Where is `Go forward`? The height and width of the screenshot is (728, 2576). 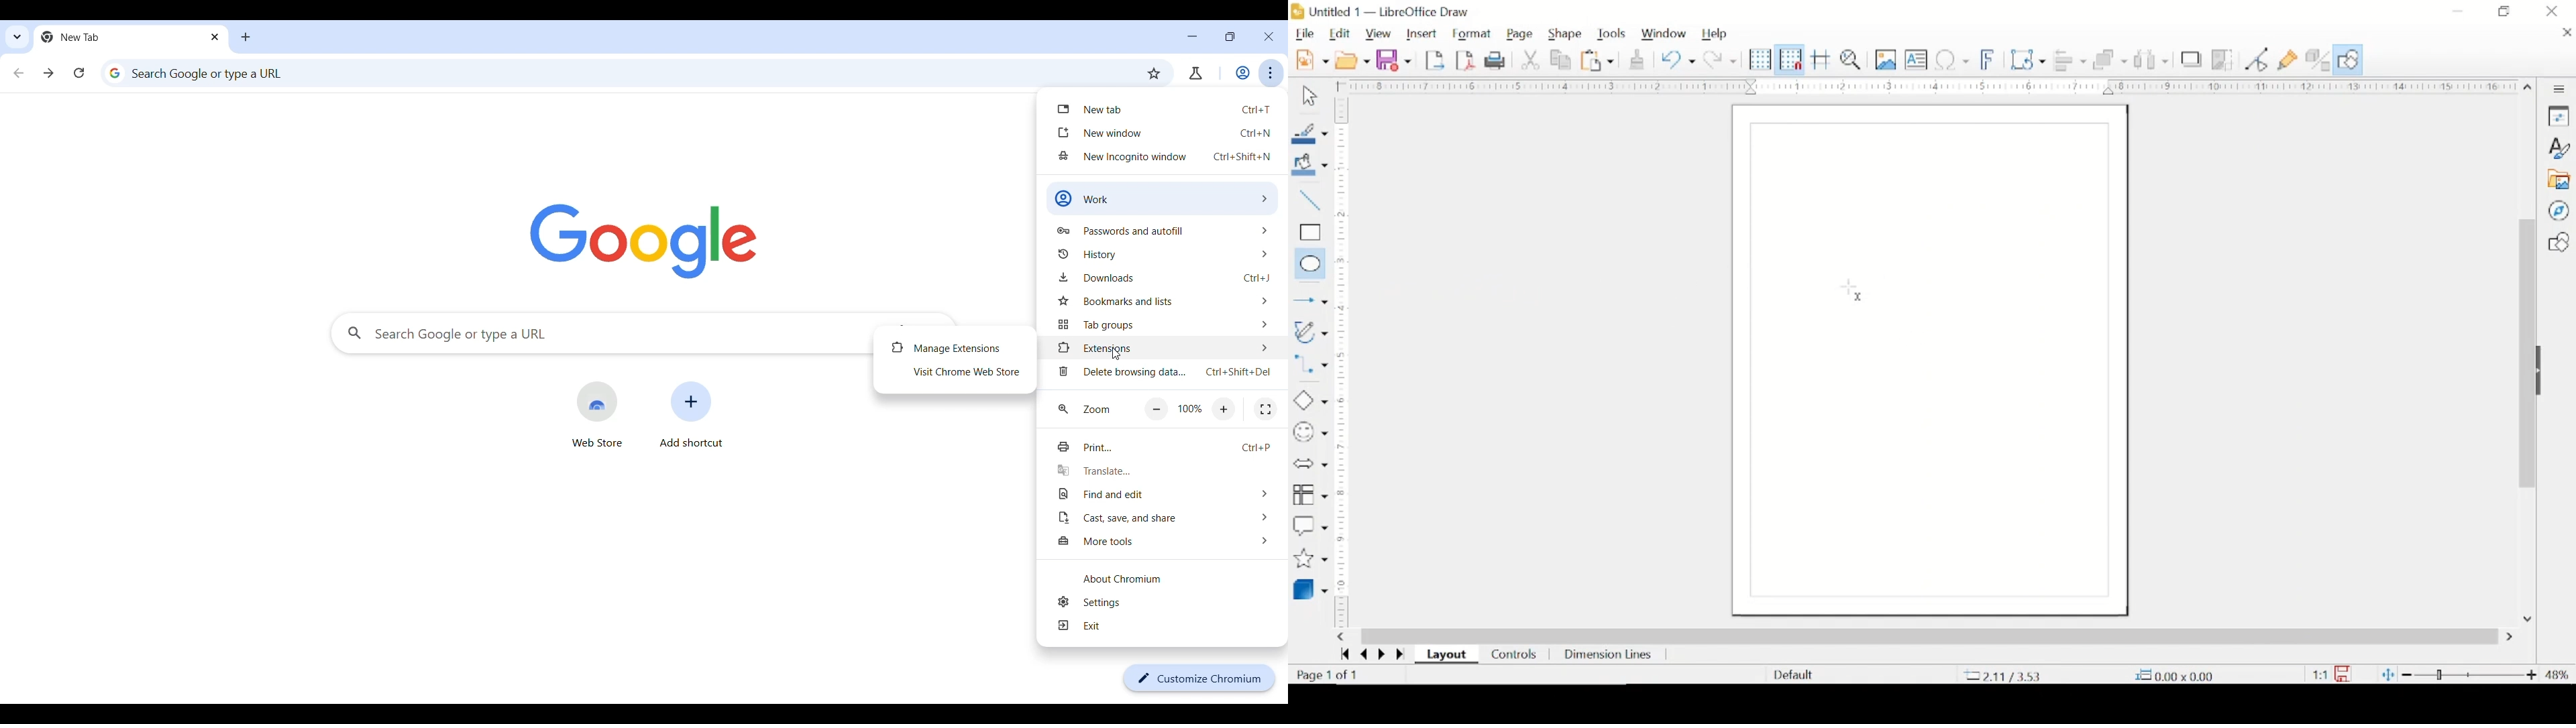 Go forward is located at coordinates (48, 73).